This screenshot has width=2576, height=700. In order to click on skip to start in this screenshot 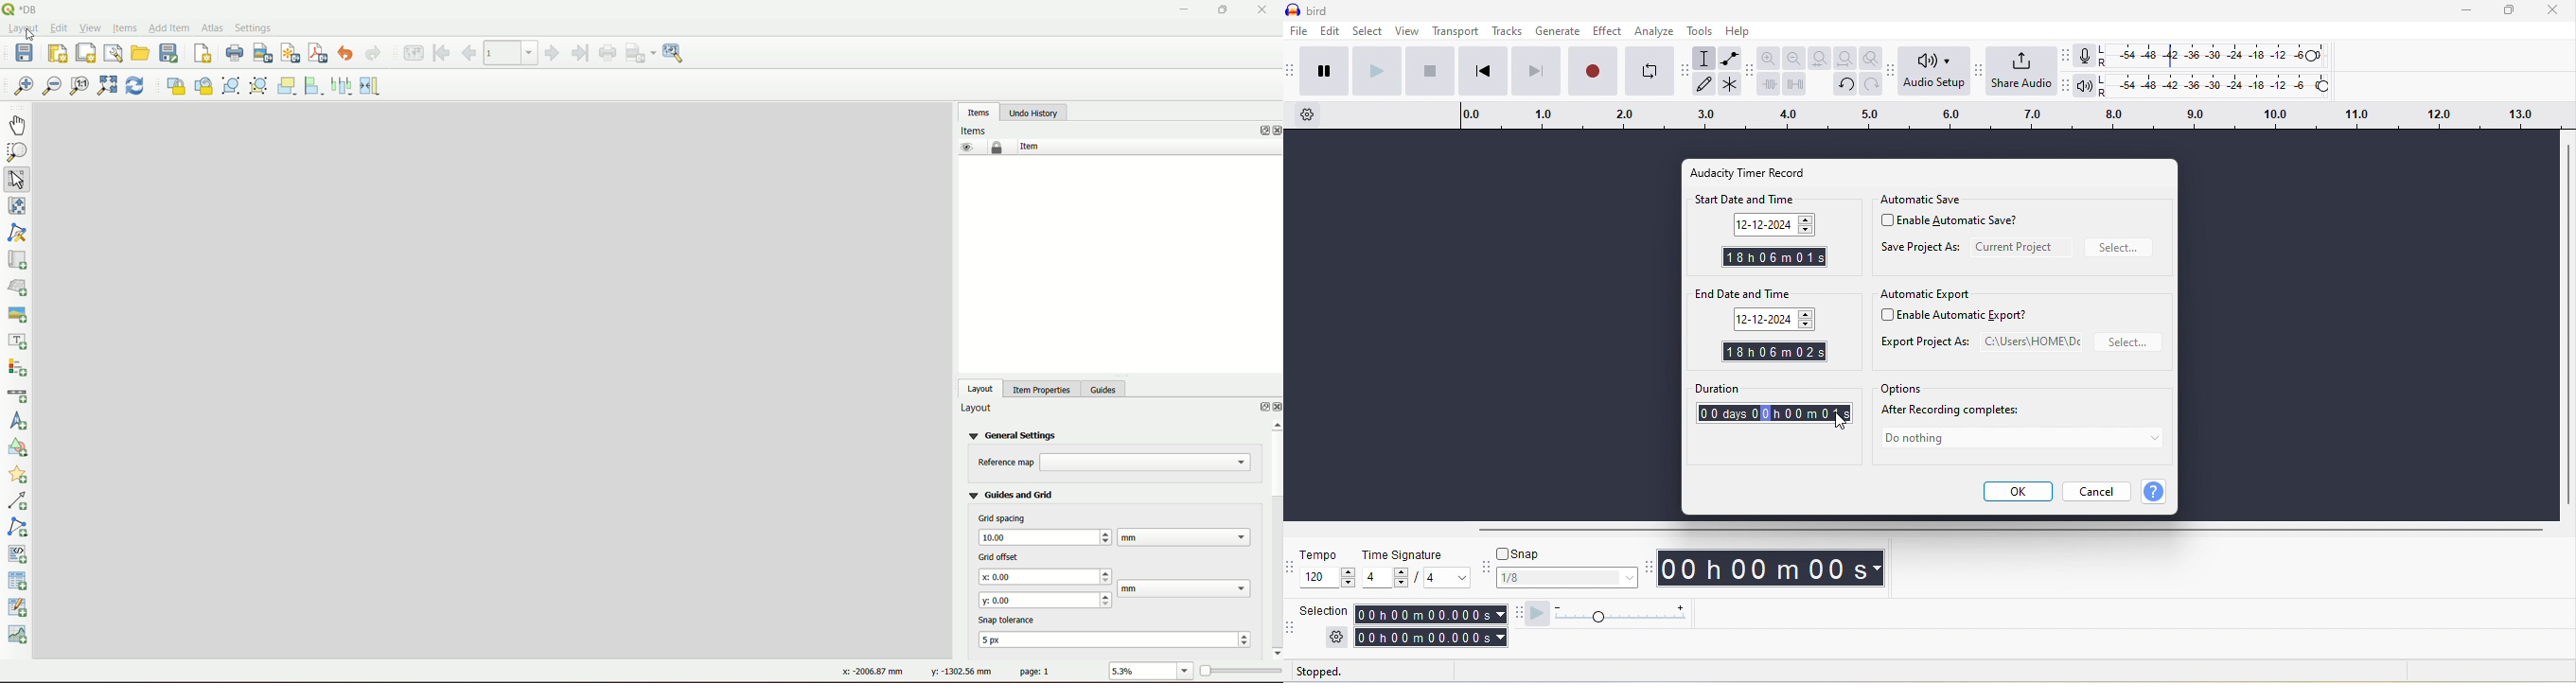, I will do `click(1479, 74)`.